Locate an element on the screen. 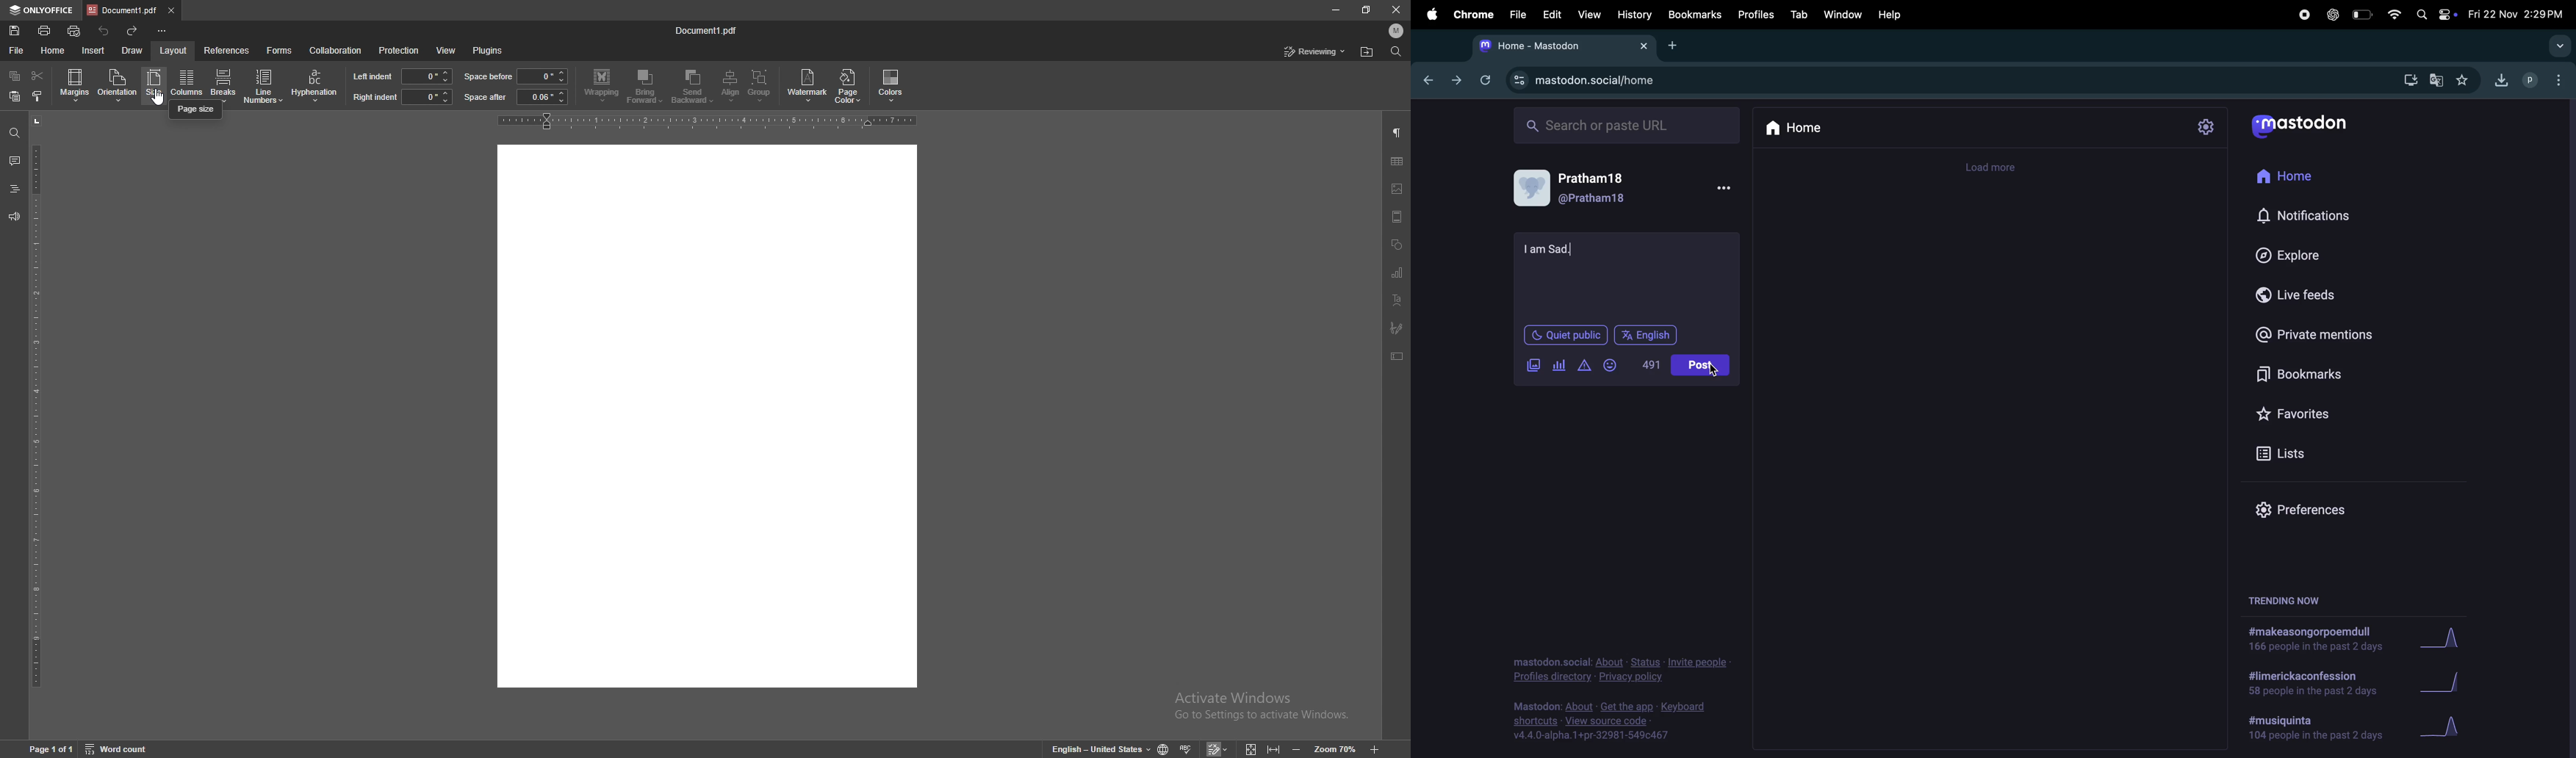 The height and width of the screenshot is (784, 2576). watermark is located at coordinates (809, 84).